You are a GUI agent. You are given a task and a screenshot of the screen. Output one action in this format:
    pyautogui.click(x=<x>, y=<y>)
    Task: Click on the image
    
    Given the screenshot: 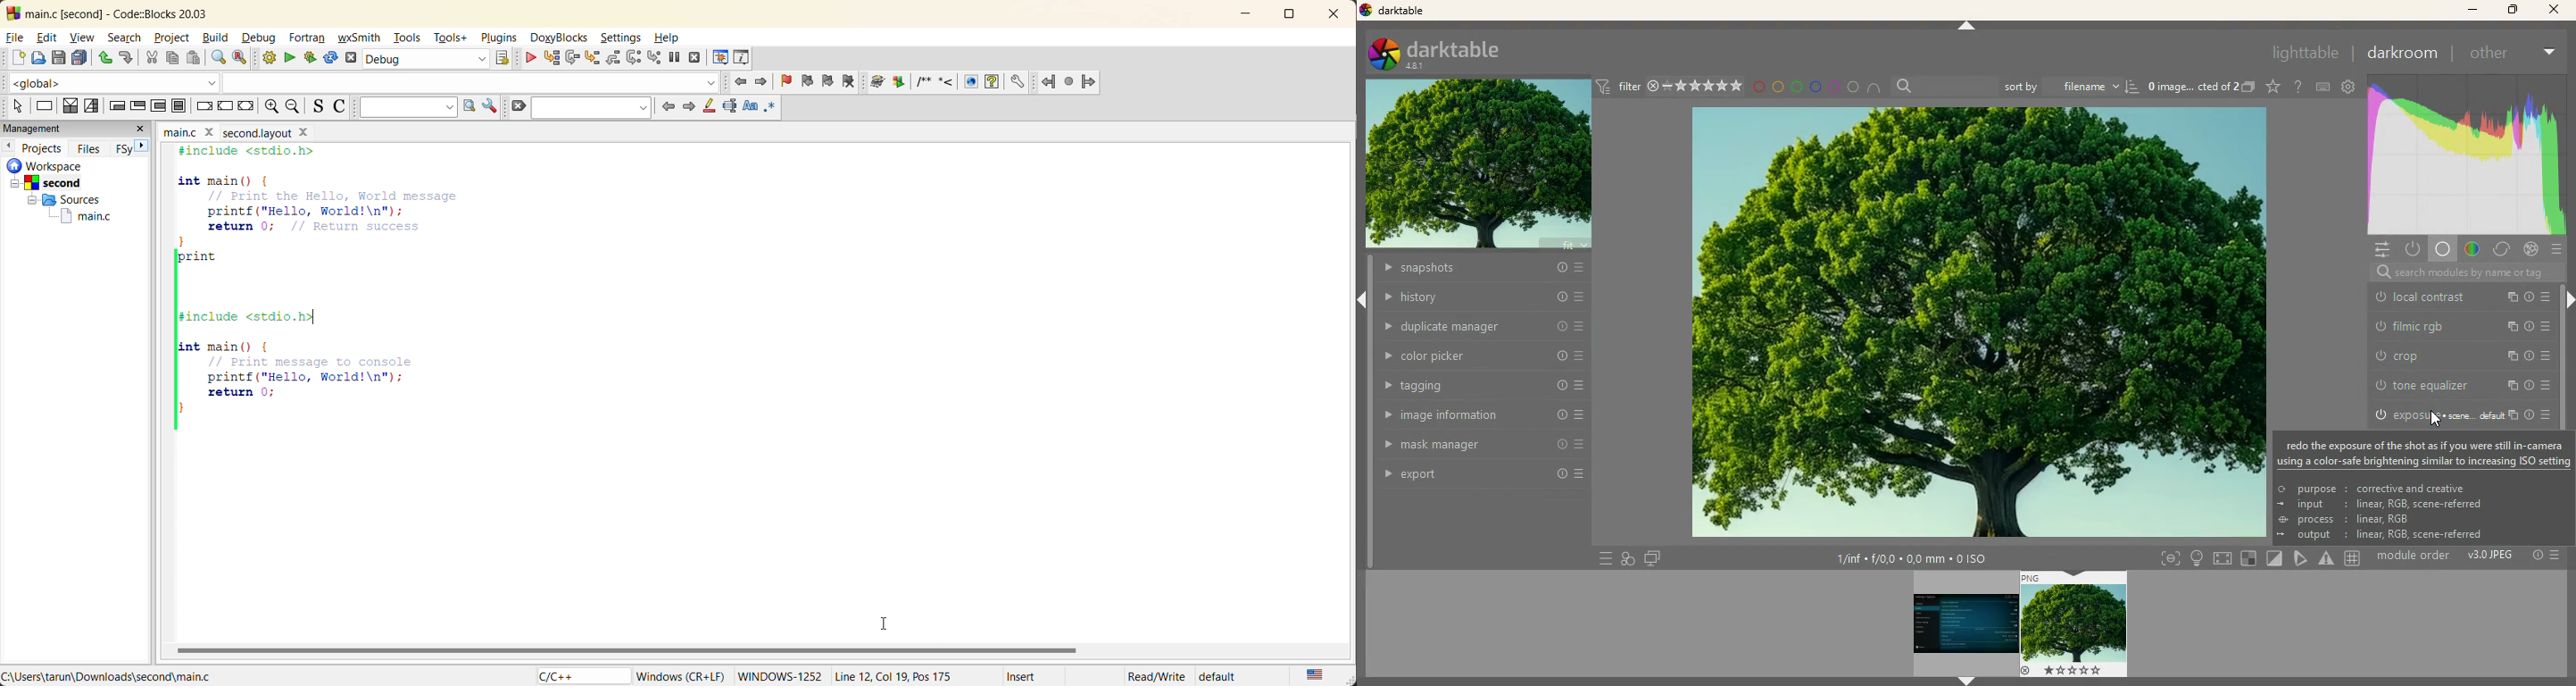 What is the action you would take?
    pyautogui.click(x=1965, y=623)
    